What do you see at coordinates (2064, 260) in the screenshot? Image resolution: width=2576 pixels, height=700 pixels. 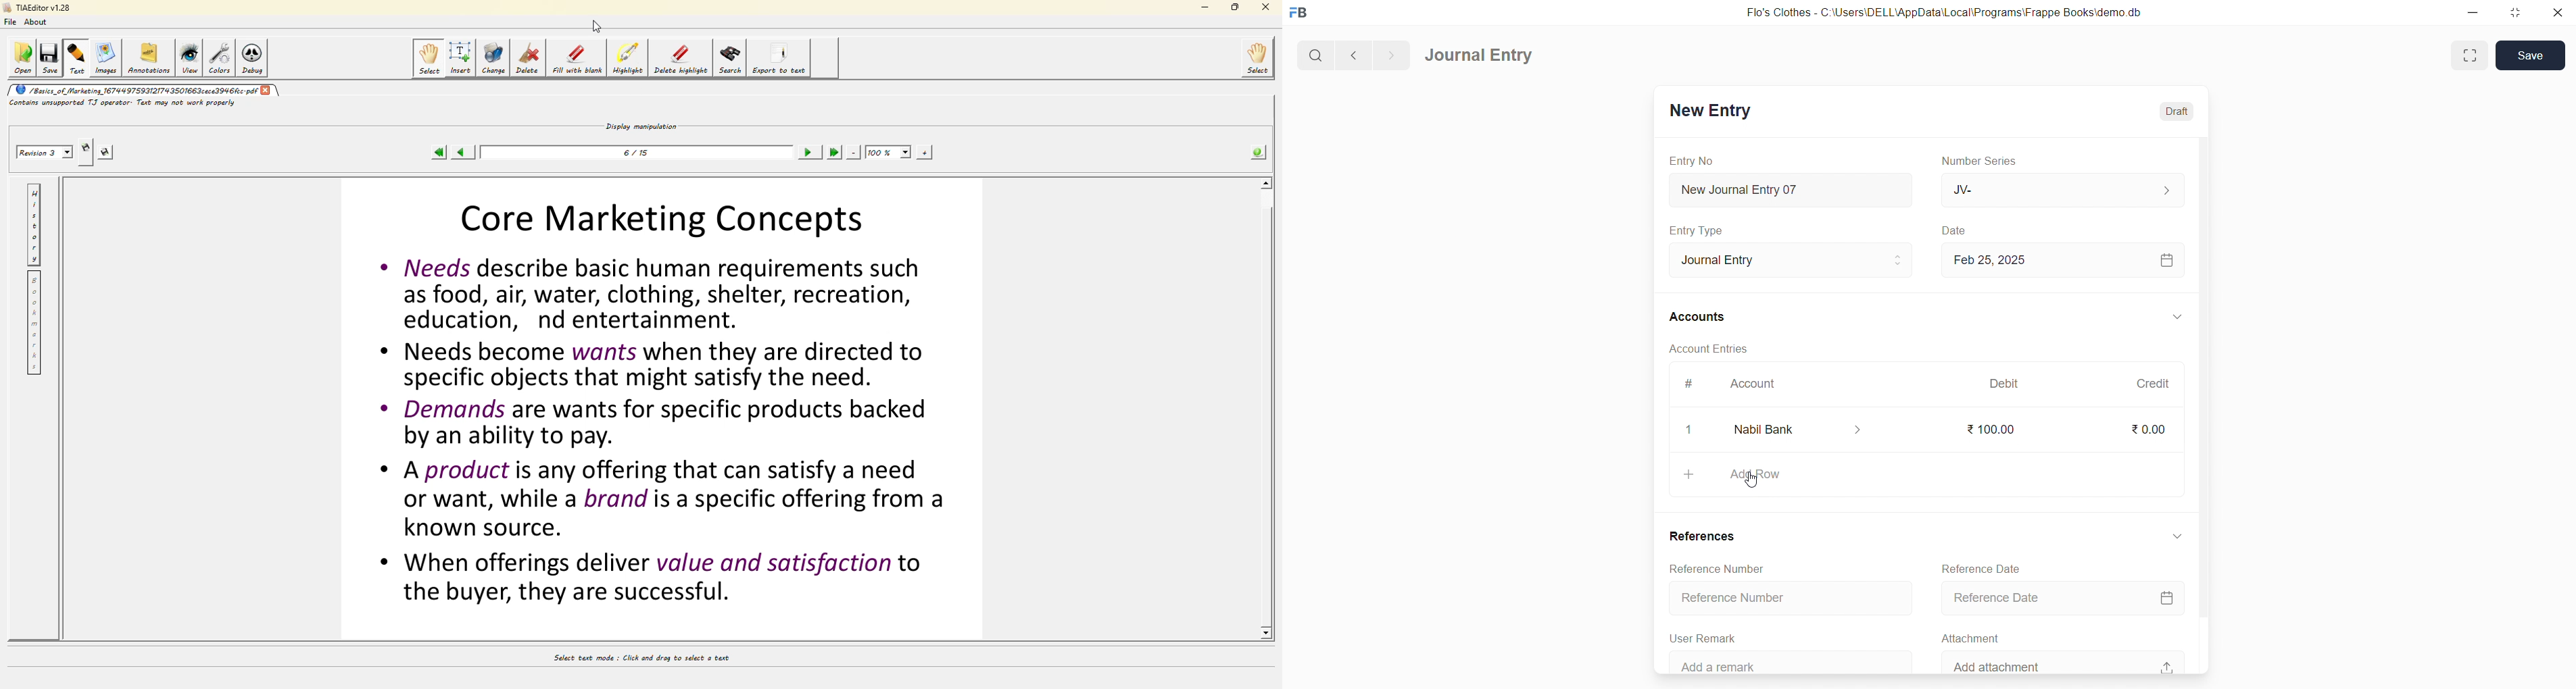 I see `Feb 25, 2025` at bounding box center [2064, 260].